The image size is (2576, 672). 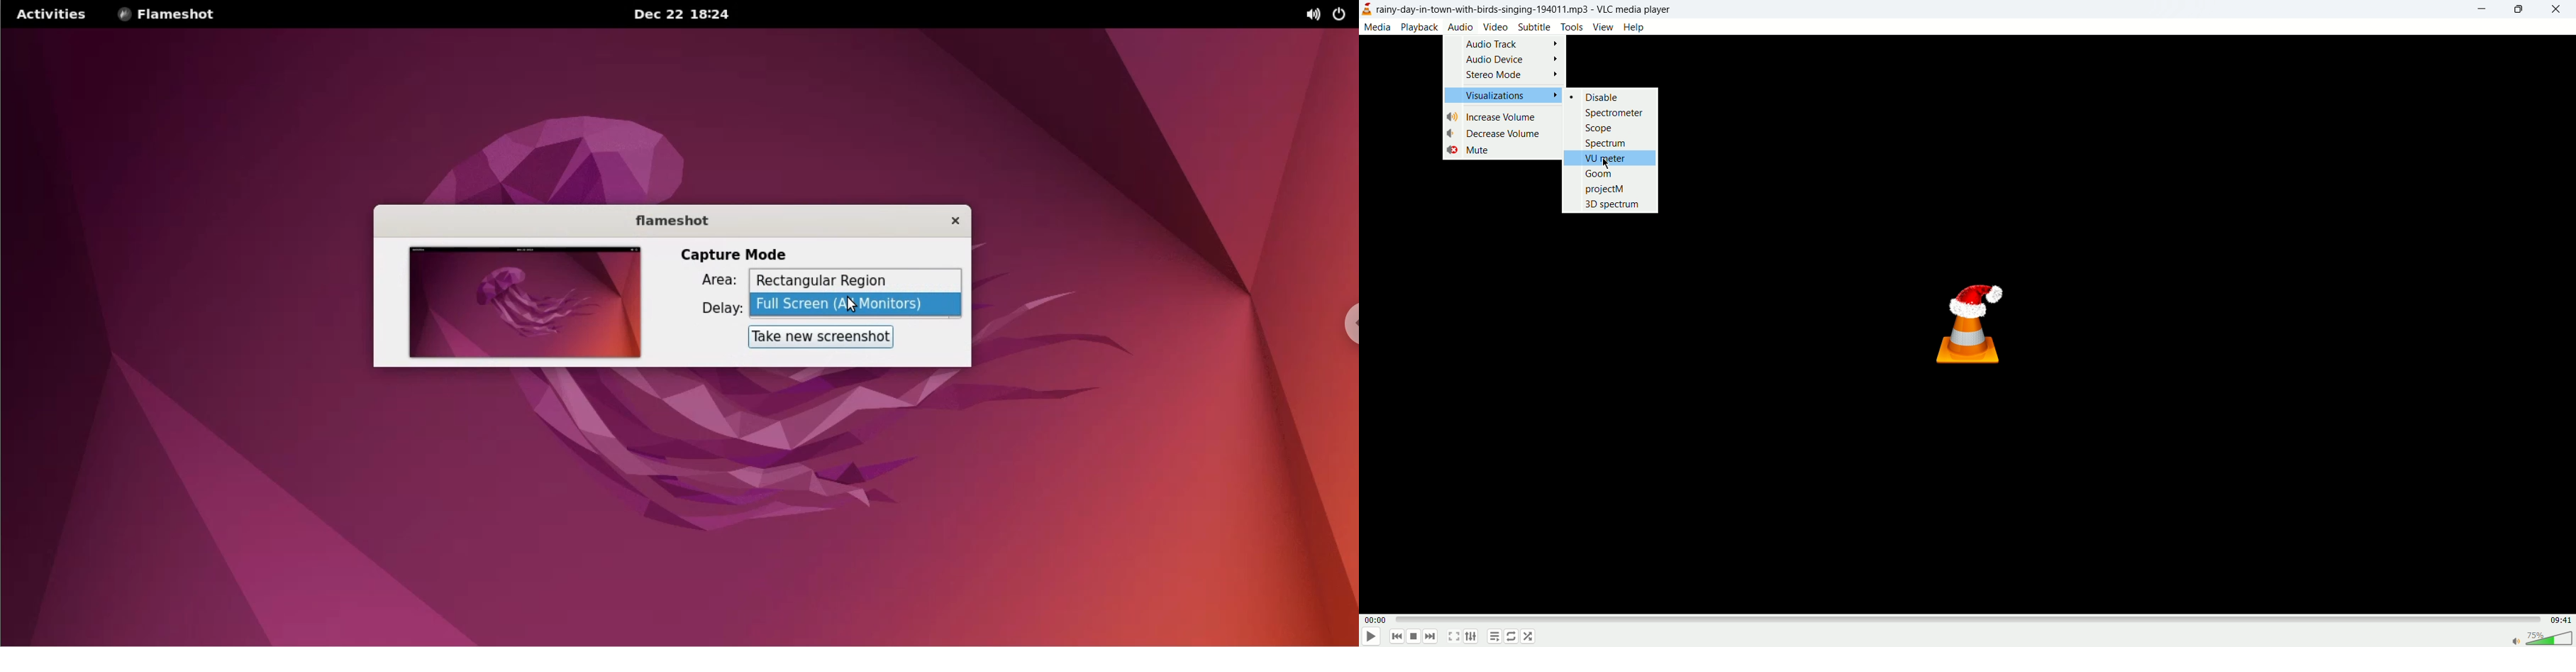 What do you see at coordinates (858, 308) in the screenshot?
I see `cursor` at bounding box center [858, 308].